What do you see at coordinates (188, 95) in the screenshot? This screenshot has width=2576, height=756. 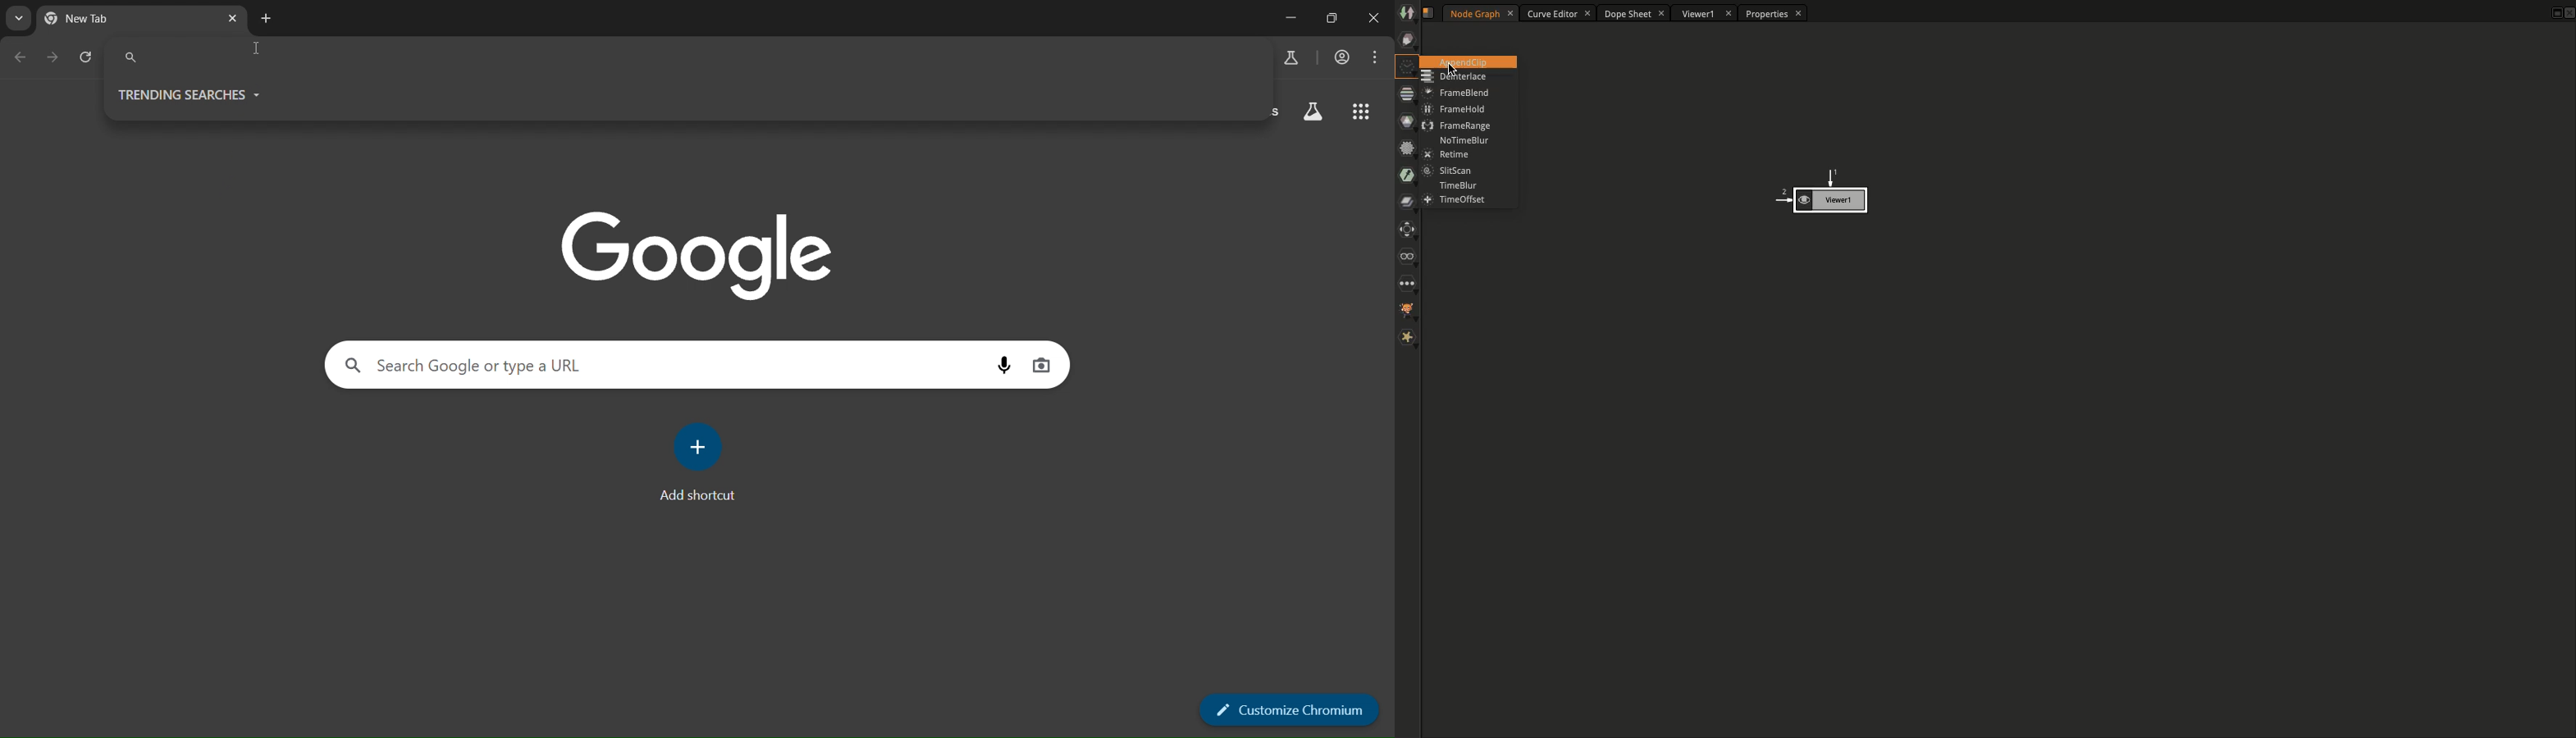 I see `trending searches` at bounding box center [188, 95].